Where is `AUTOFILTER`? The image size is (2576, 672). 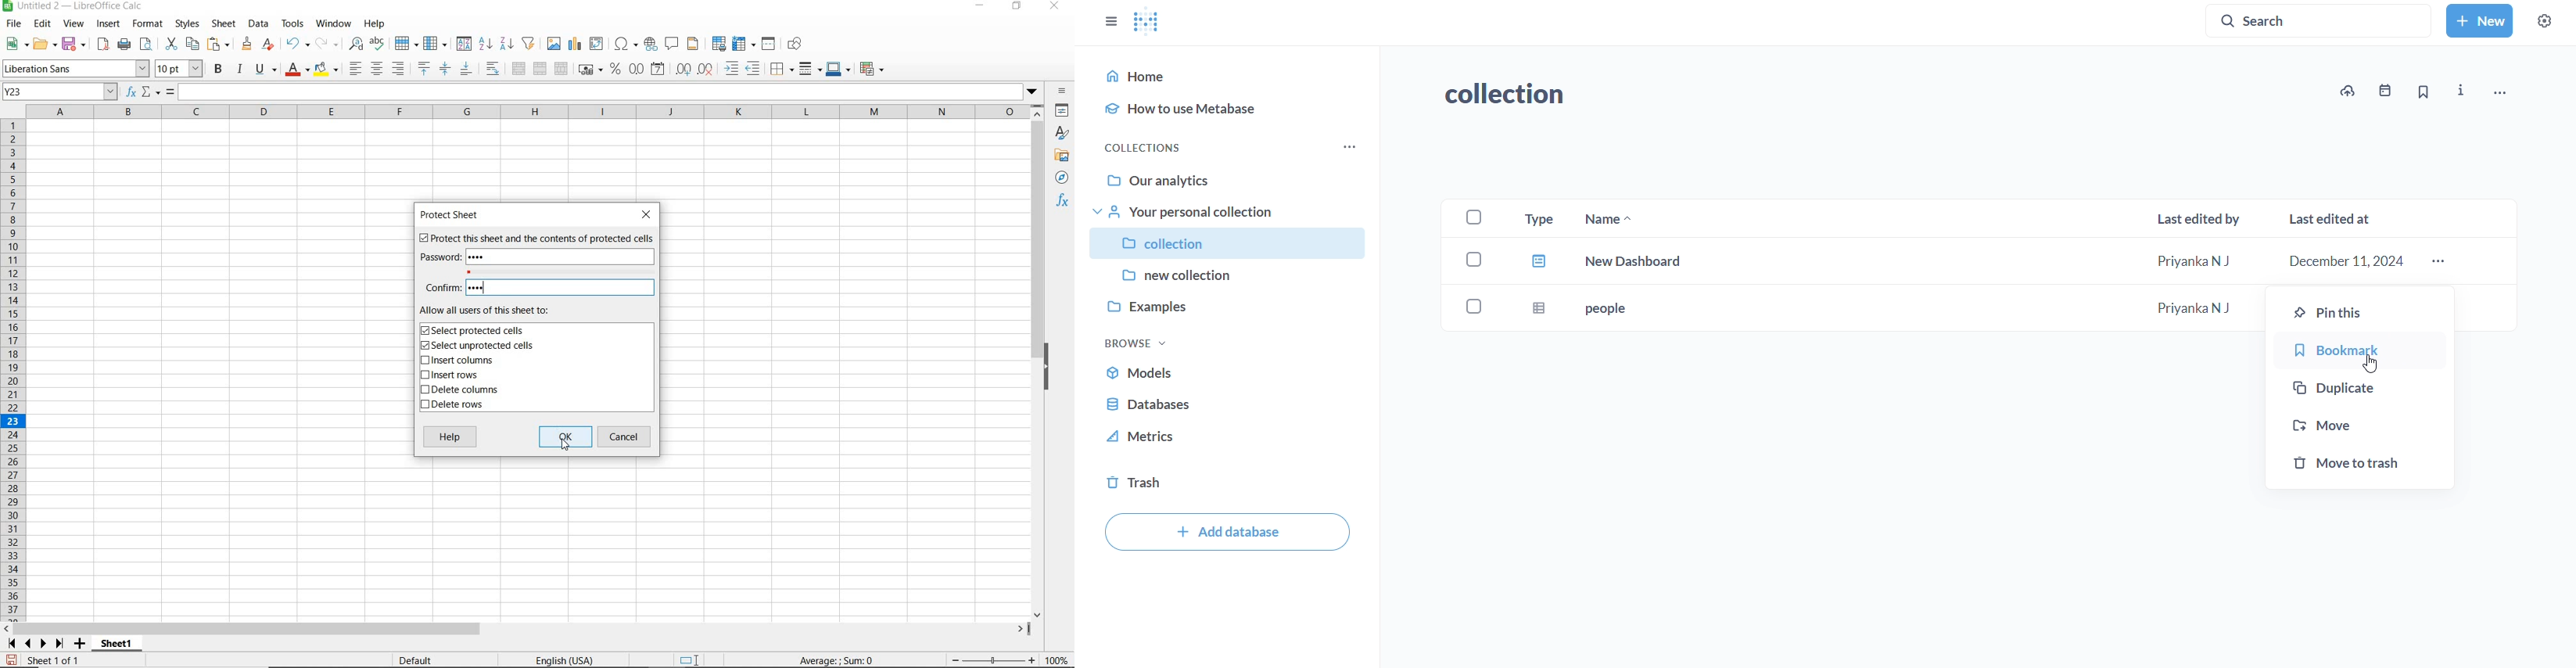
AUTOFILTER is located at coordinates (529, 43).